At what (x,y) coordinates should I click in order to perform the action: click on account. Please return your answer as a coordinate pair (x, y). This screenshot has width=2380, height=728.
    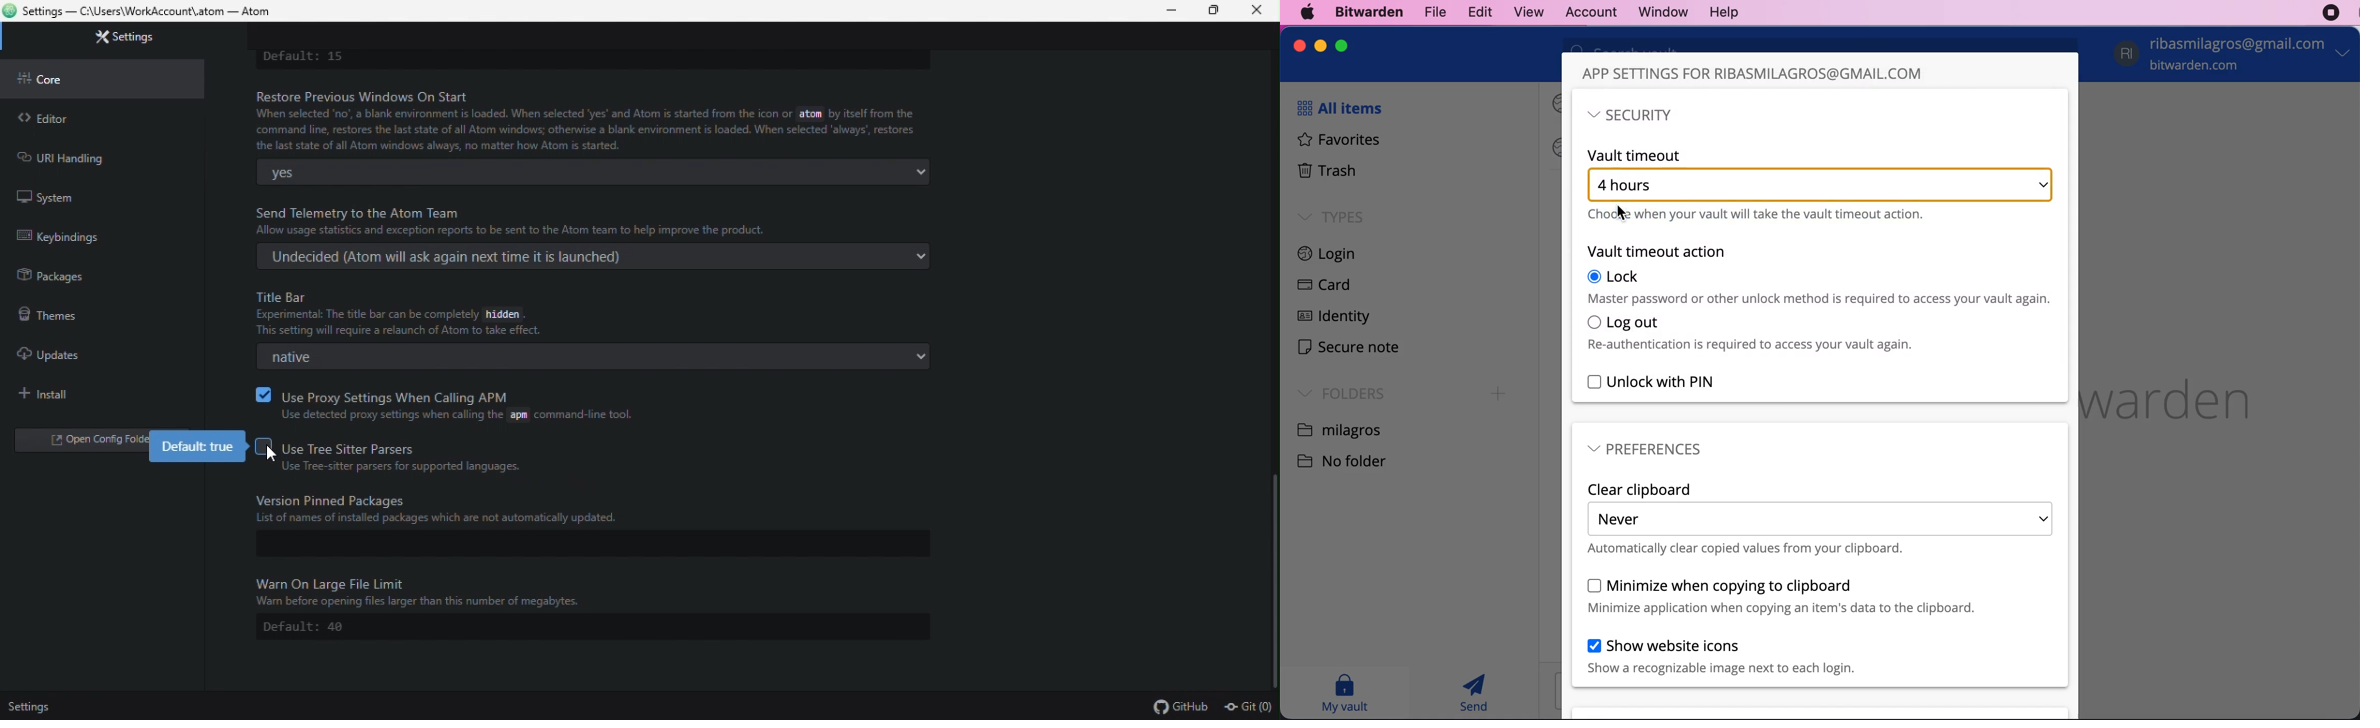
    Looking at the image, I should click on (1587, 11).